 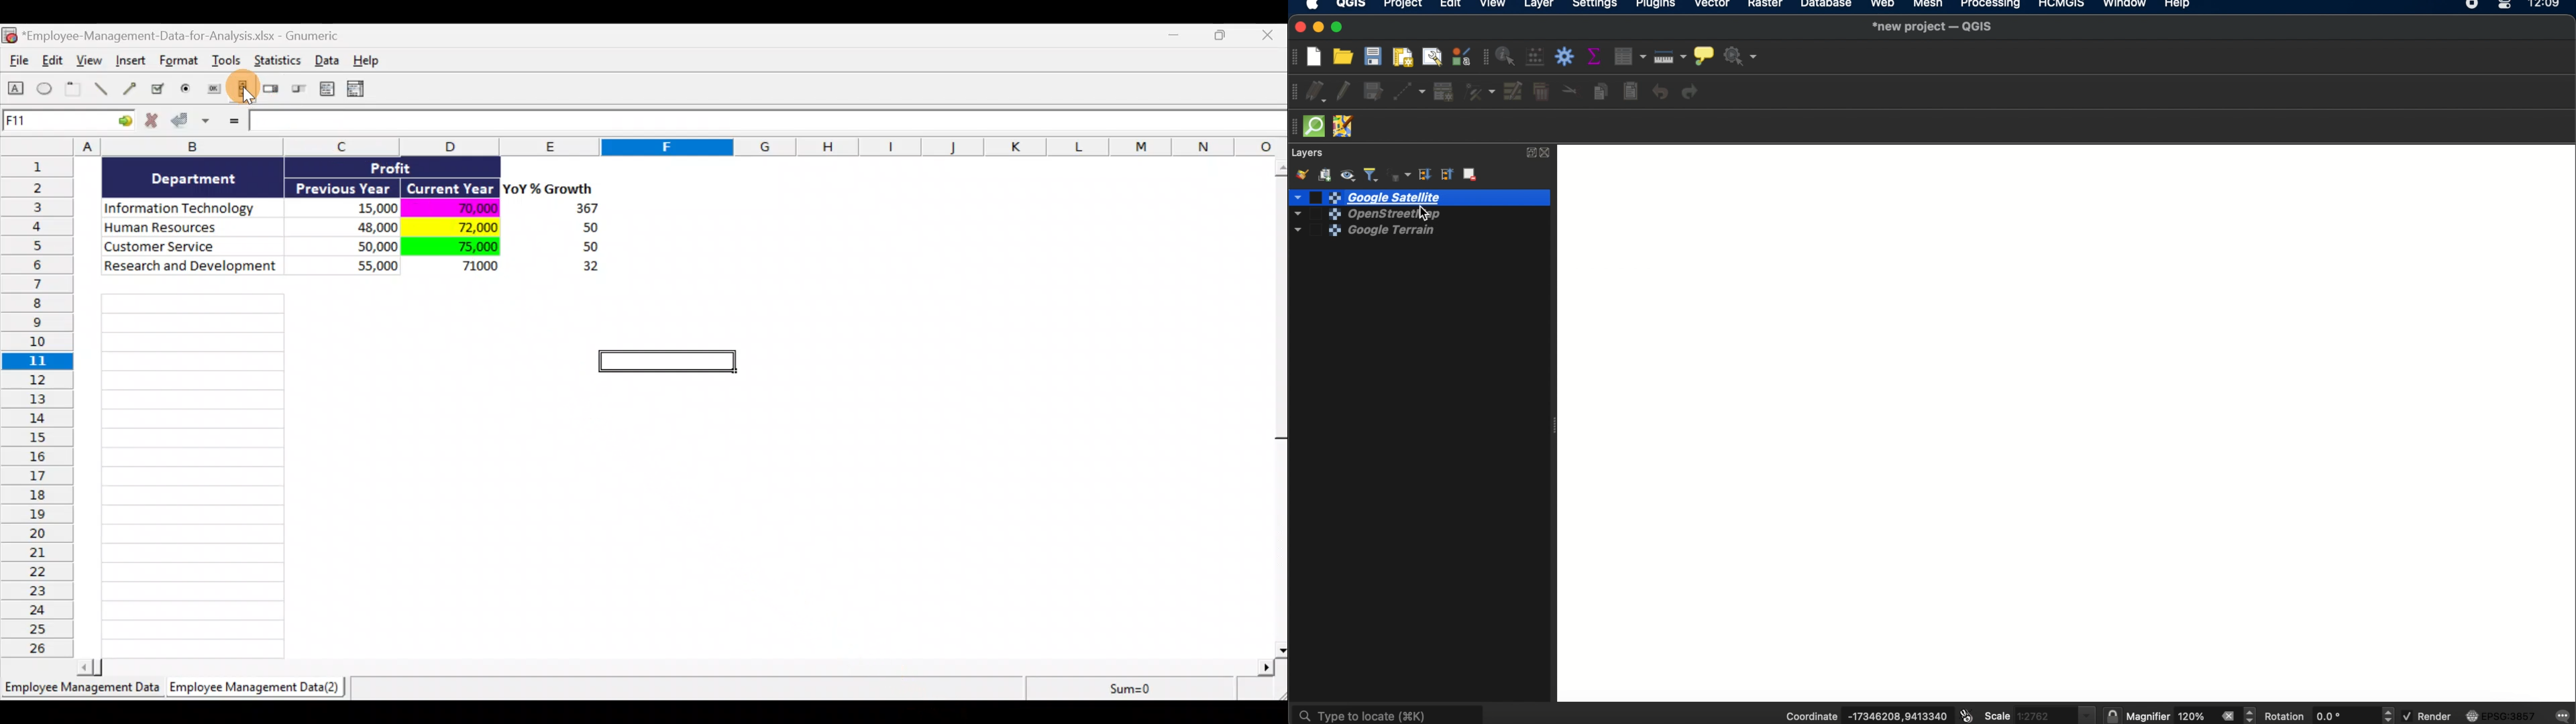 What do you see at coordinates (649, 146) in the screenshot?
I see `Columns` at bounding box center [649, 146].